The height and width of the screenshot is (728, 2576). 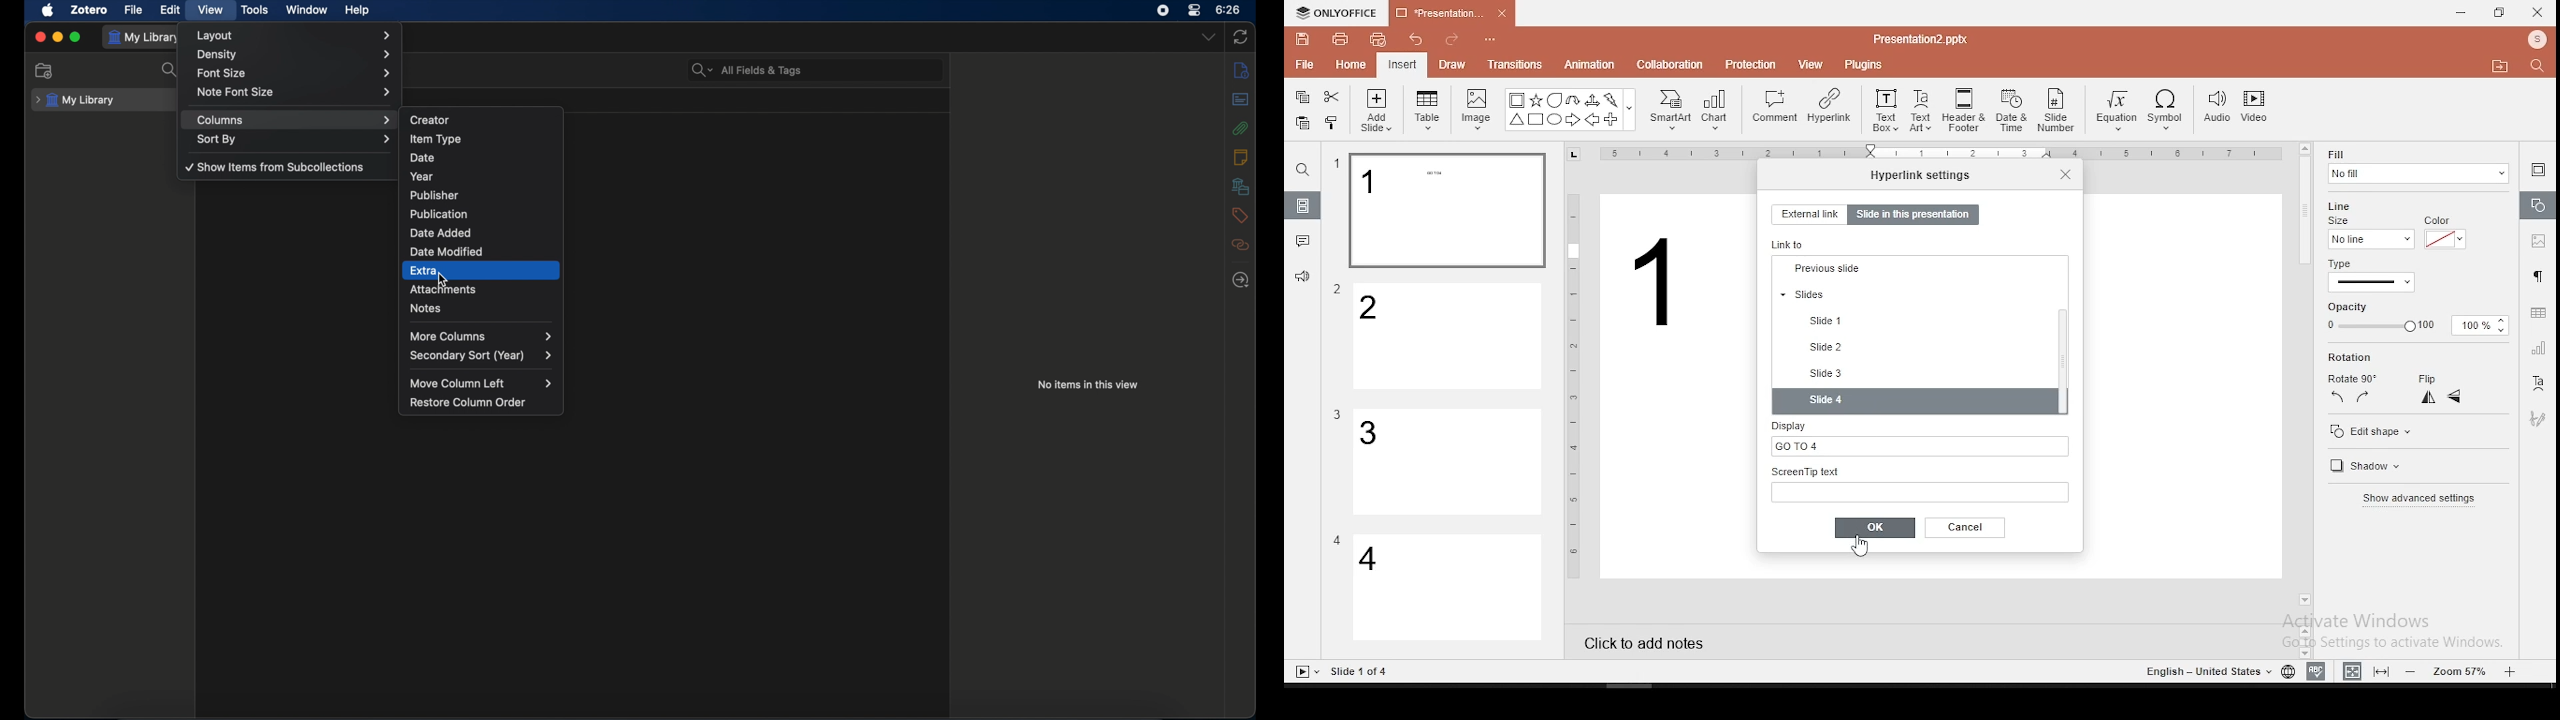 What do you see at coordinates (1304, 66) in the screenshot?
I see `file` at bounding box center [1304, 66].